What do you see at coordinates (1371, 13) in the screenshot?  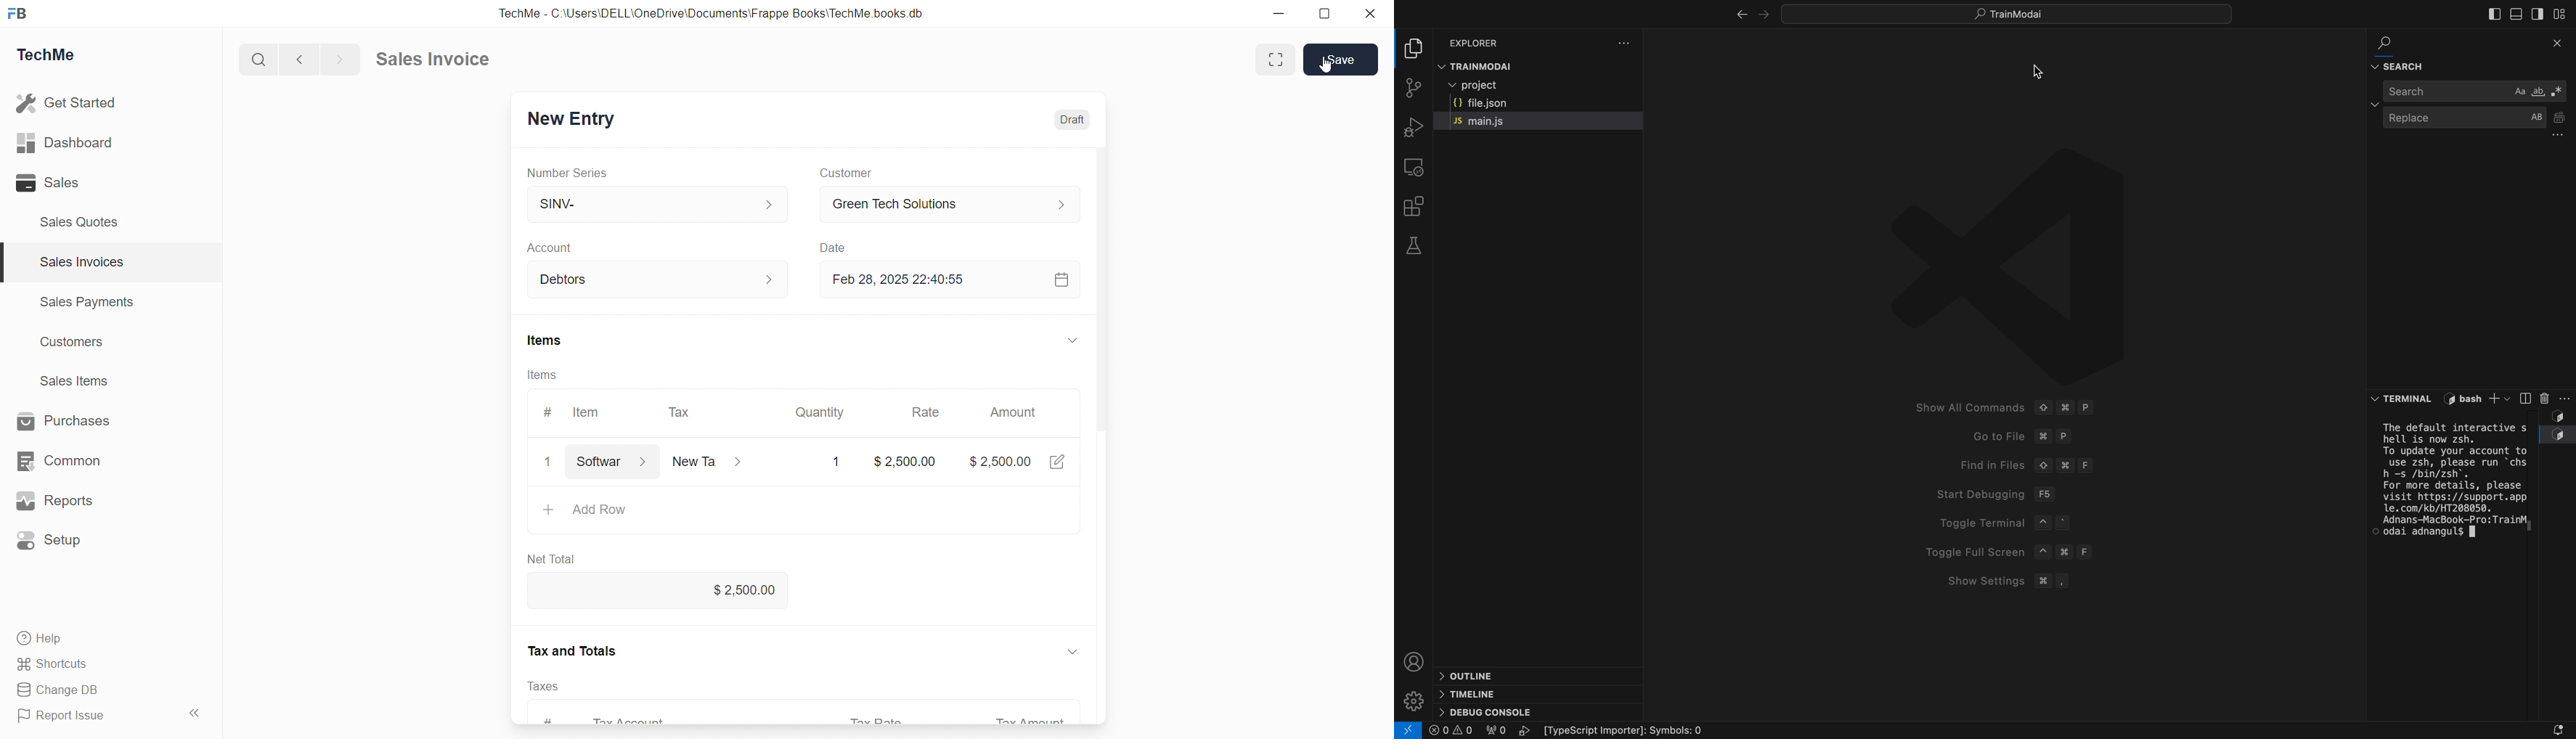 I see `close` at bounding box center [1371, 13].